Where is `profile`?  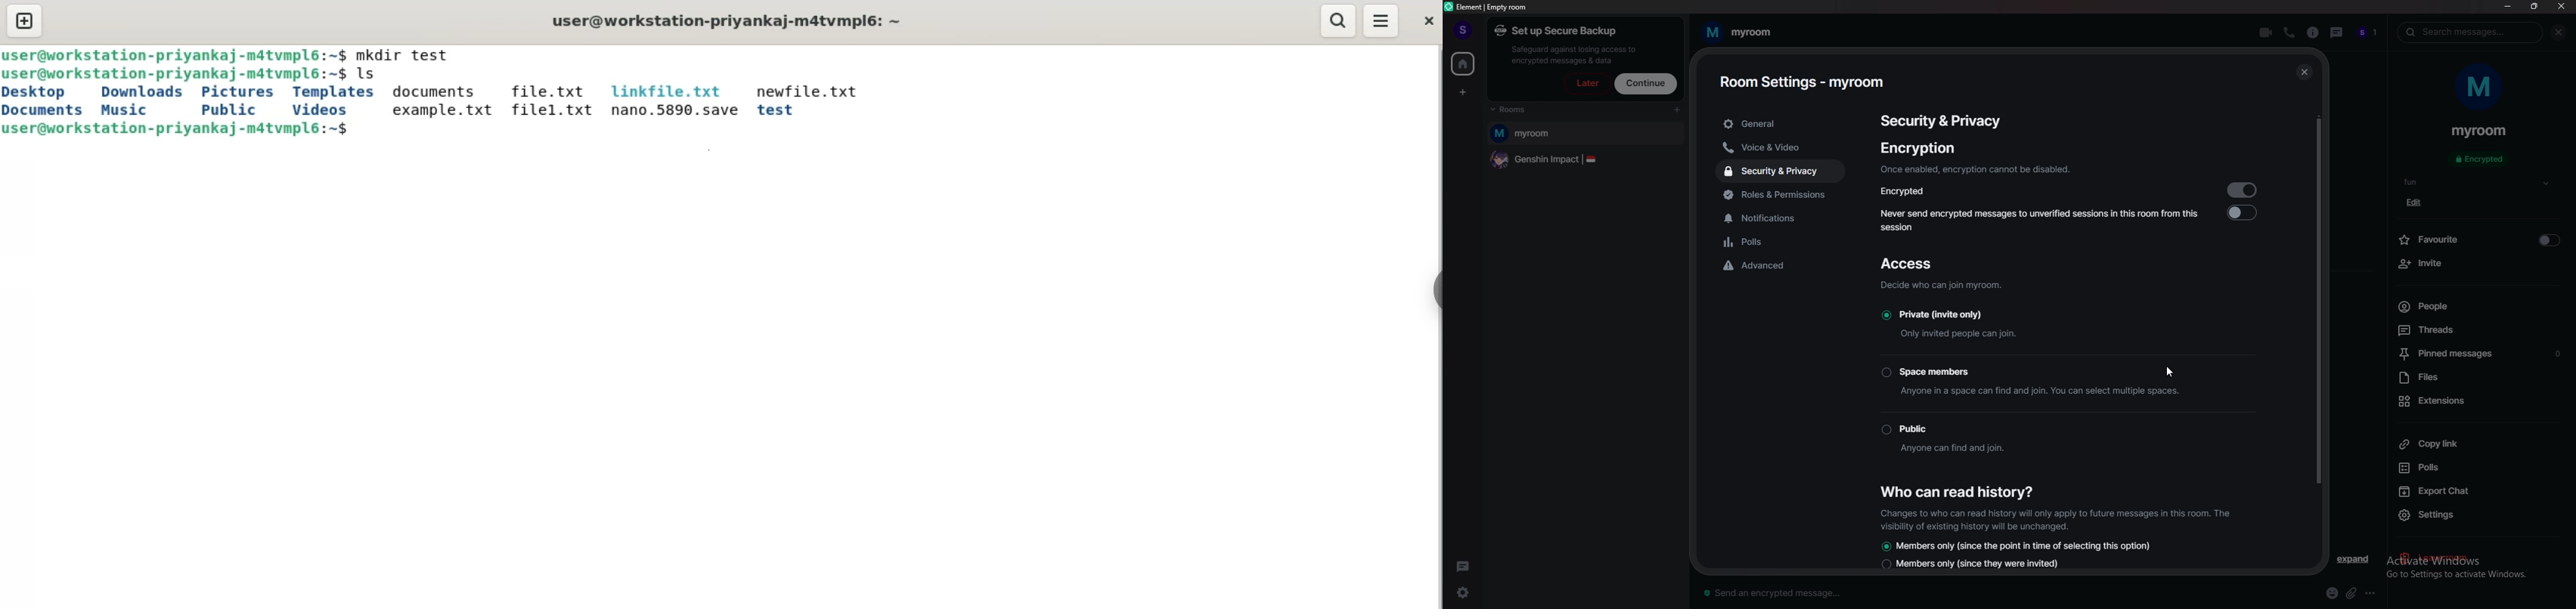 profile is located at coordinates (1460, 27).